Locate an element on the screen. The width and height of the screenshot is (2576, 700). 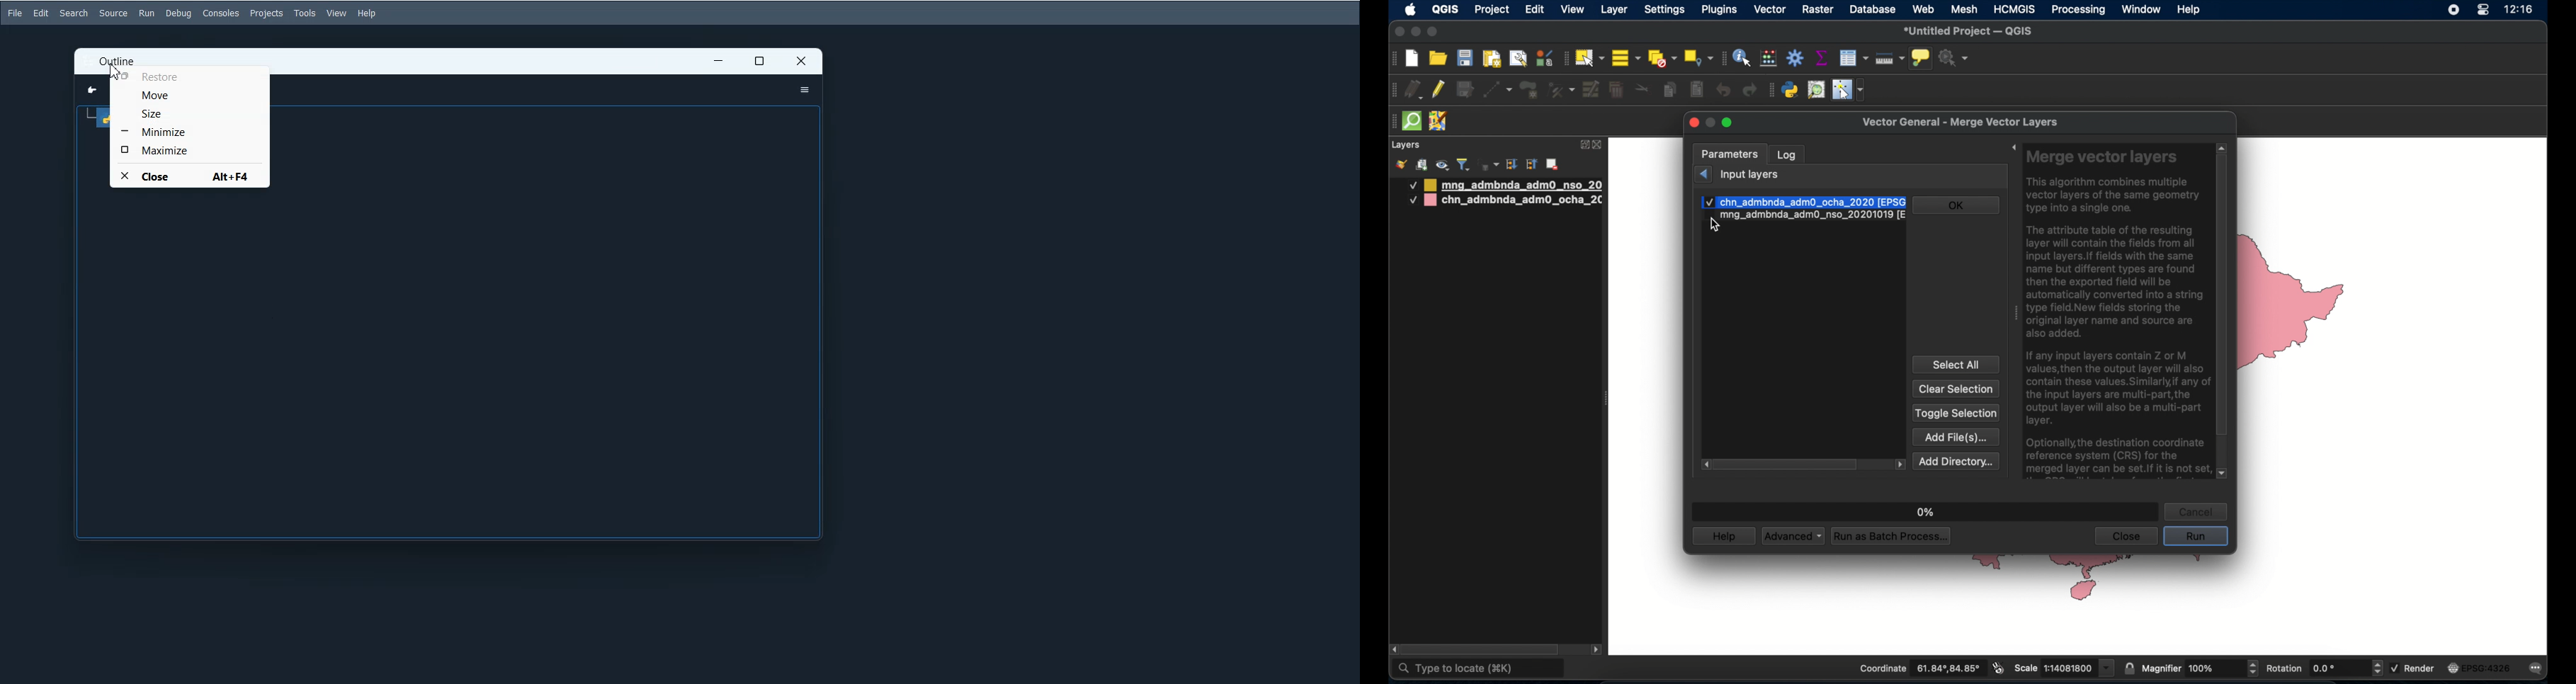
osm place search is located at coordinates (1816, 90).